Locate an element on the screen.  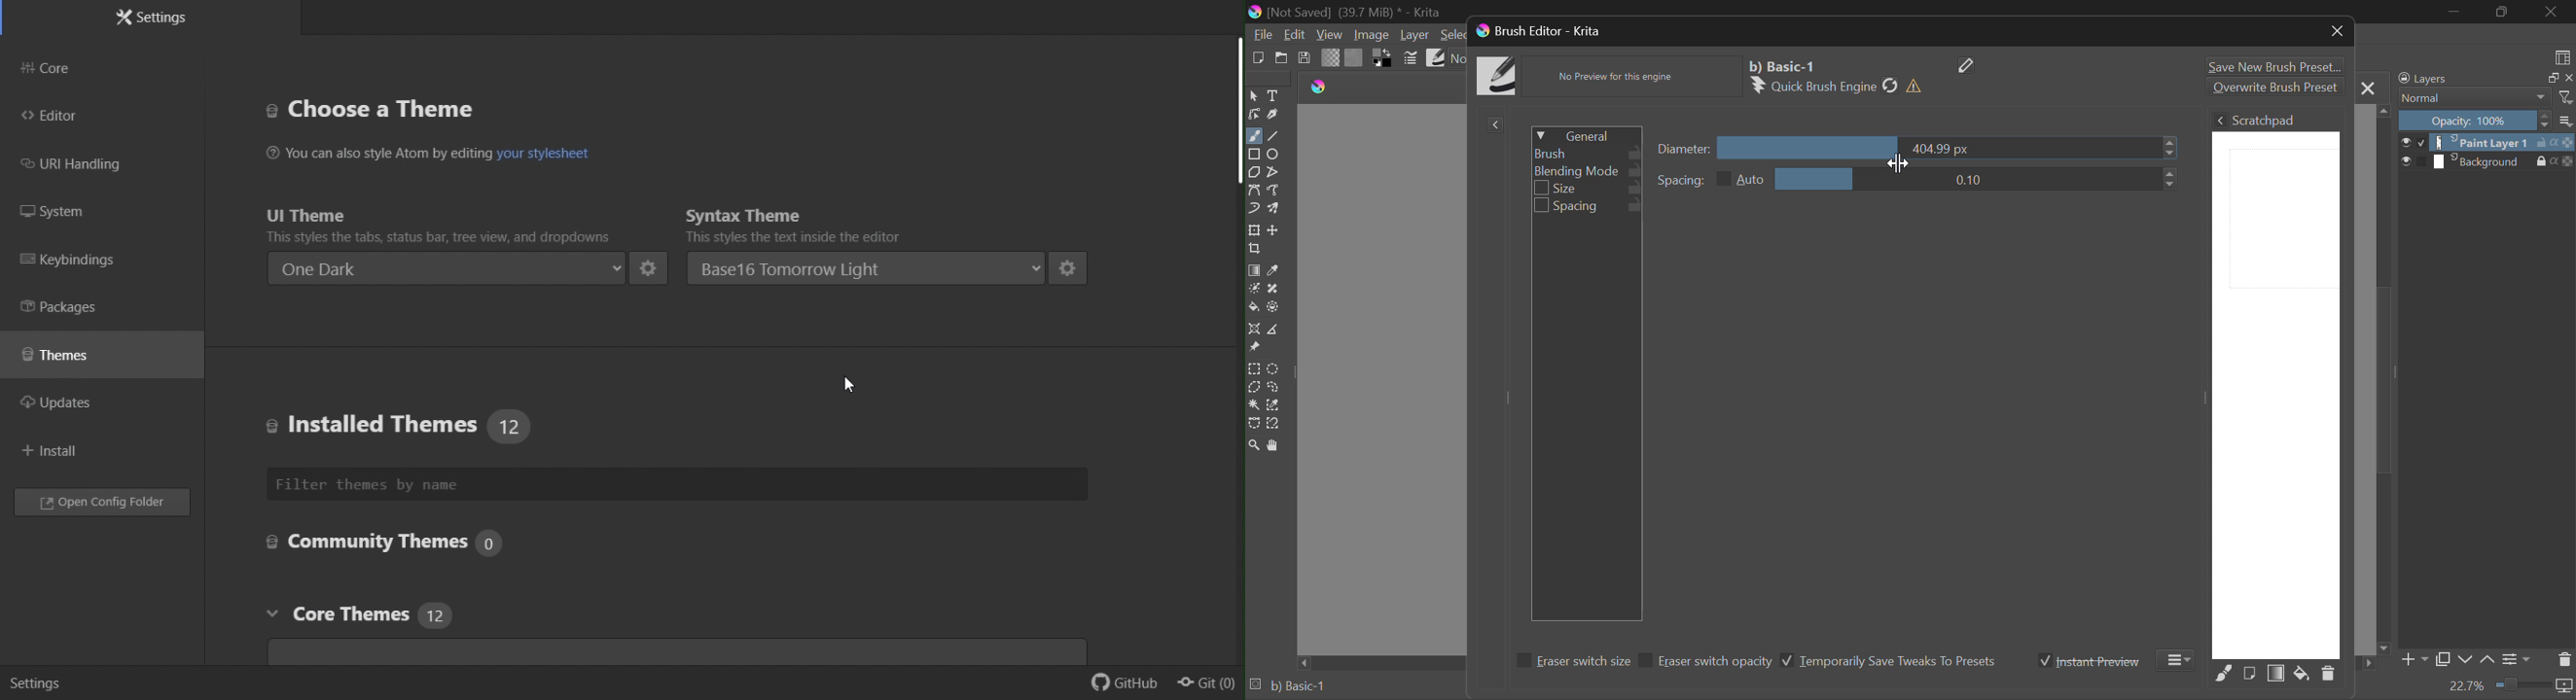
diameter slider is located at coordinates (1952, 148).